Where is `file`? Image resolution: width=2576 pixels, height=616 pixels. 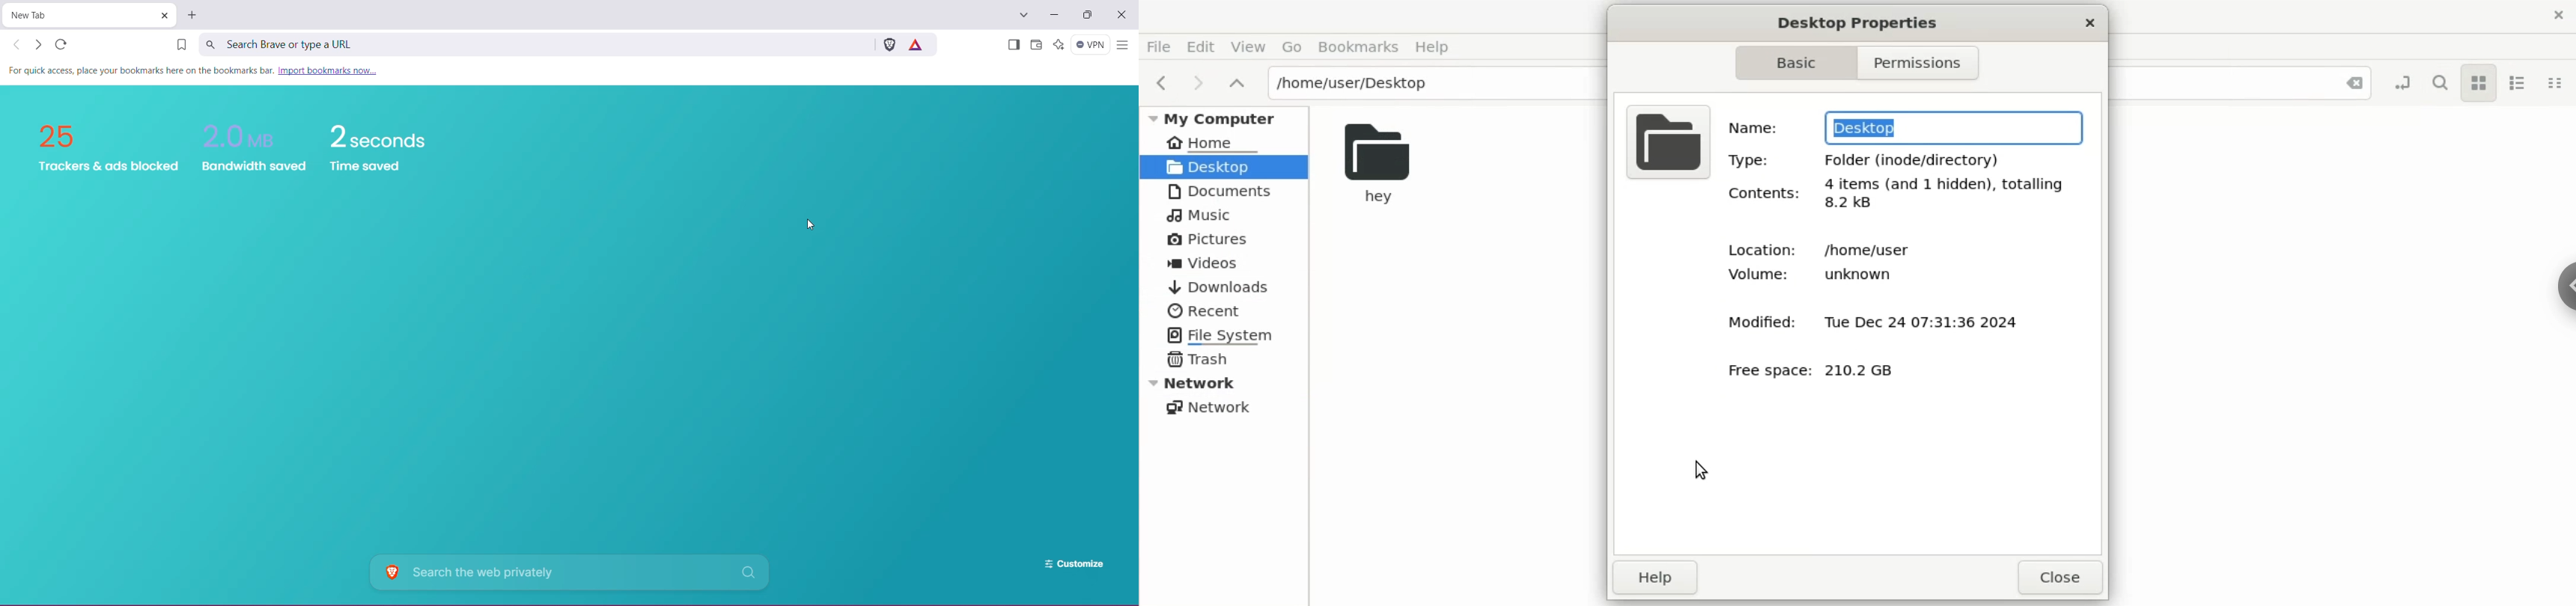
file is located at coordinates (1161, 45).